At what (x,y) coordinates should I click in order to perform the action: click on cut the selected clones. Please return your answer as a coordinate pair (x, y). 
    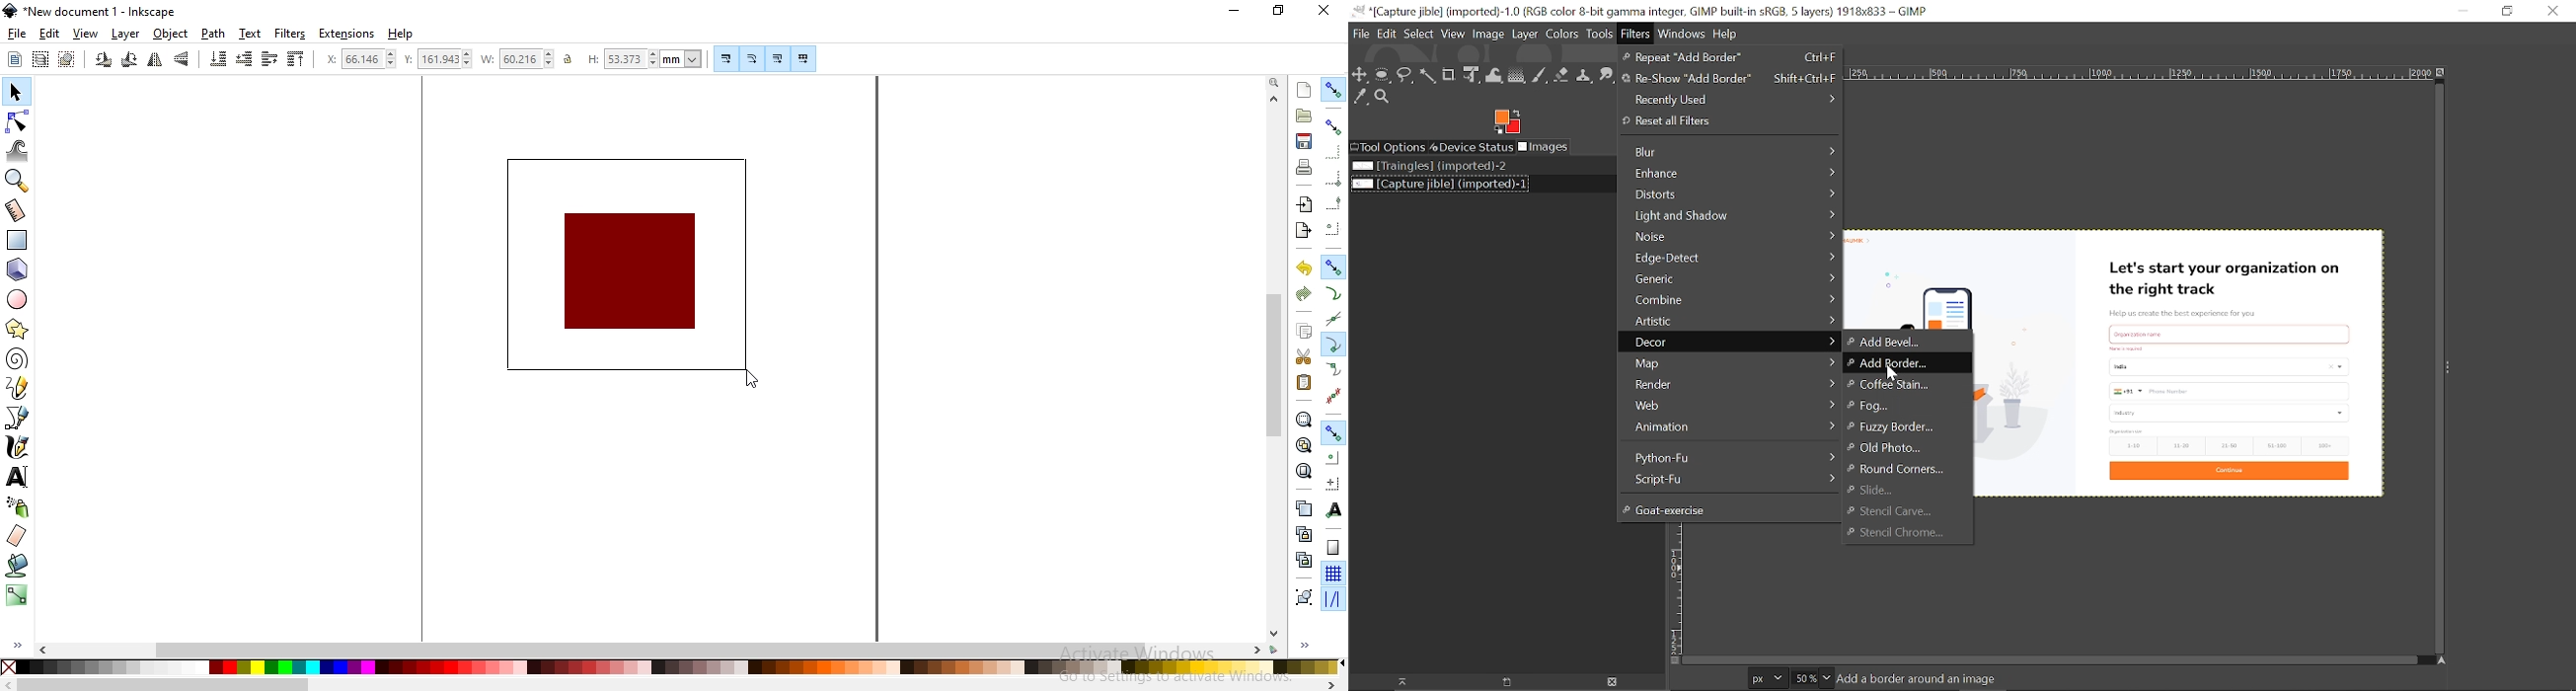
    Looking at the image, I should click on (1304, 559).